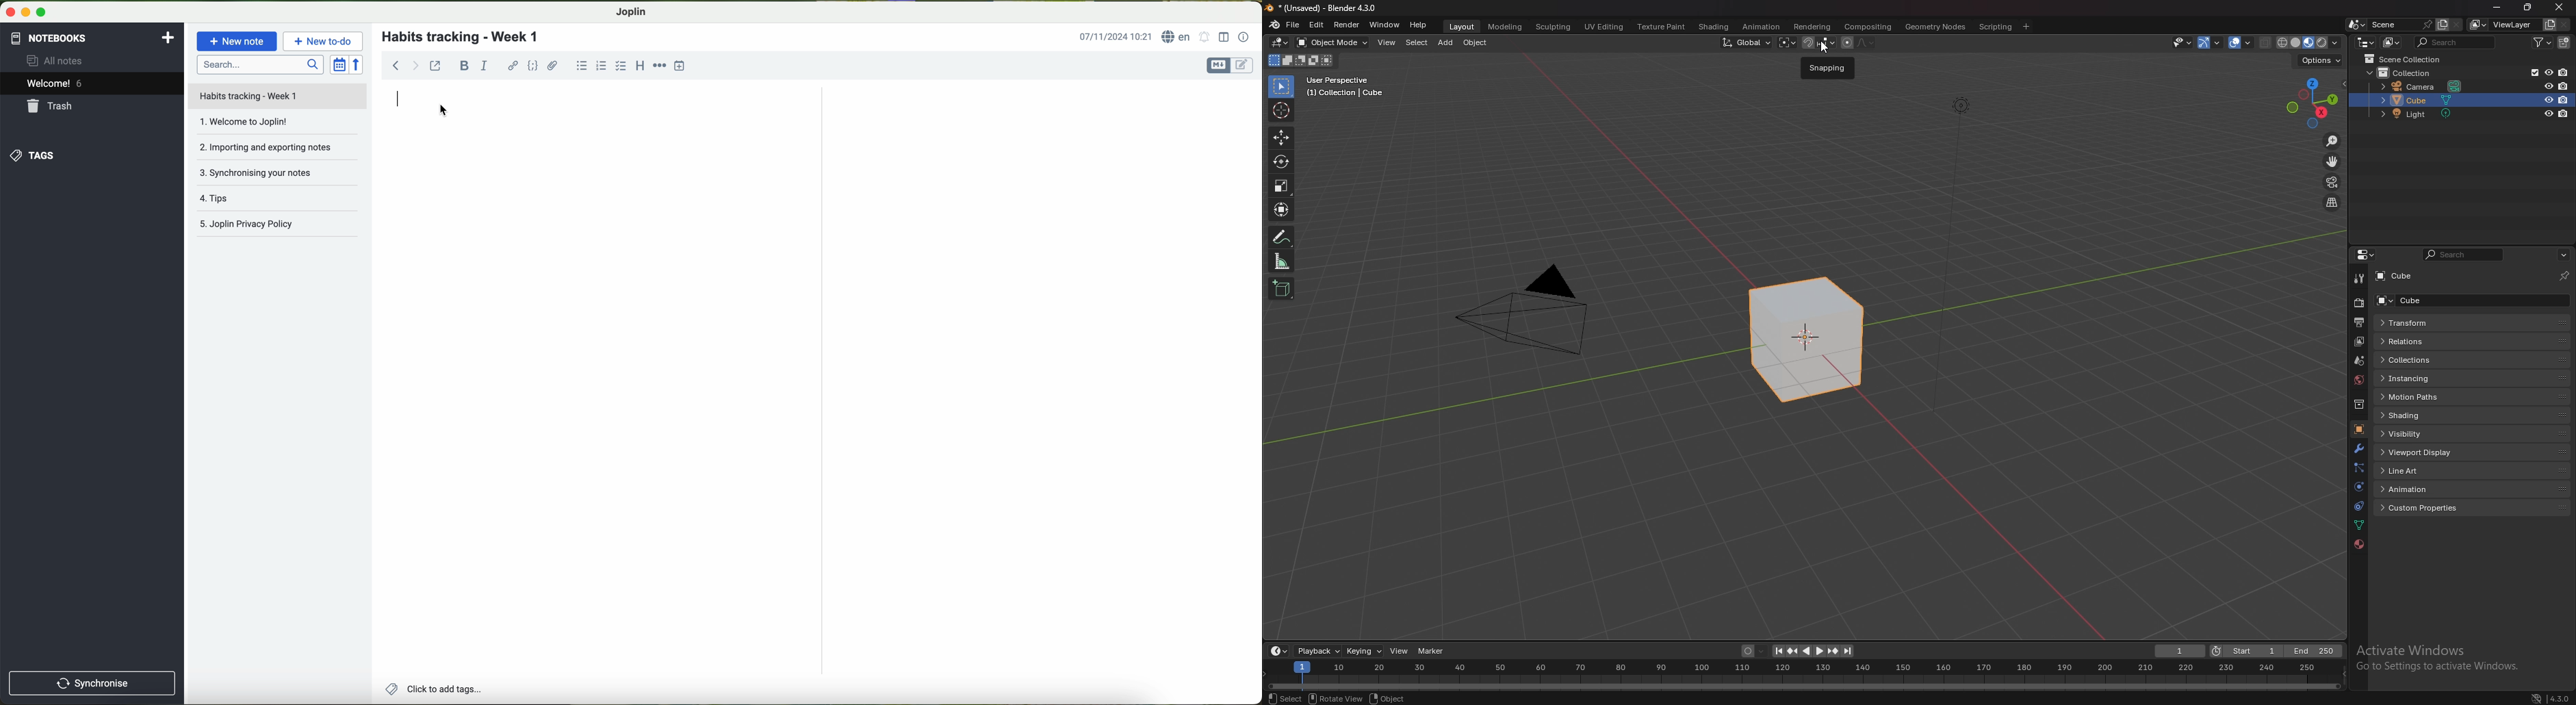  What do you see at coordinates (281, 176) in the screenshot?
I see `synchronising your notes` at bounding box center [281, 176].